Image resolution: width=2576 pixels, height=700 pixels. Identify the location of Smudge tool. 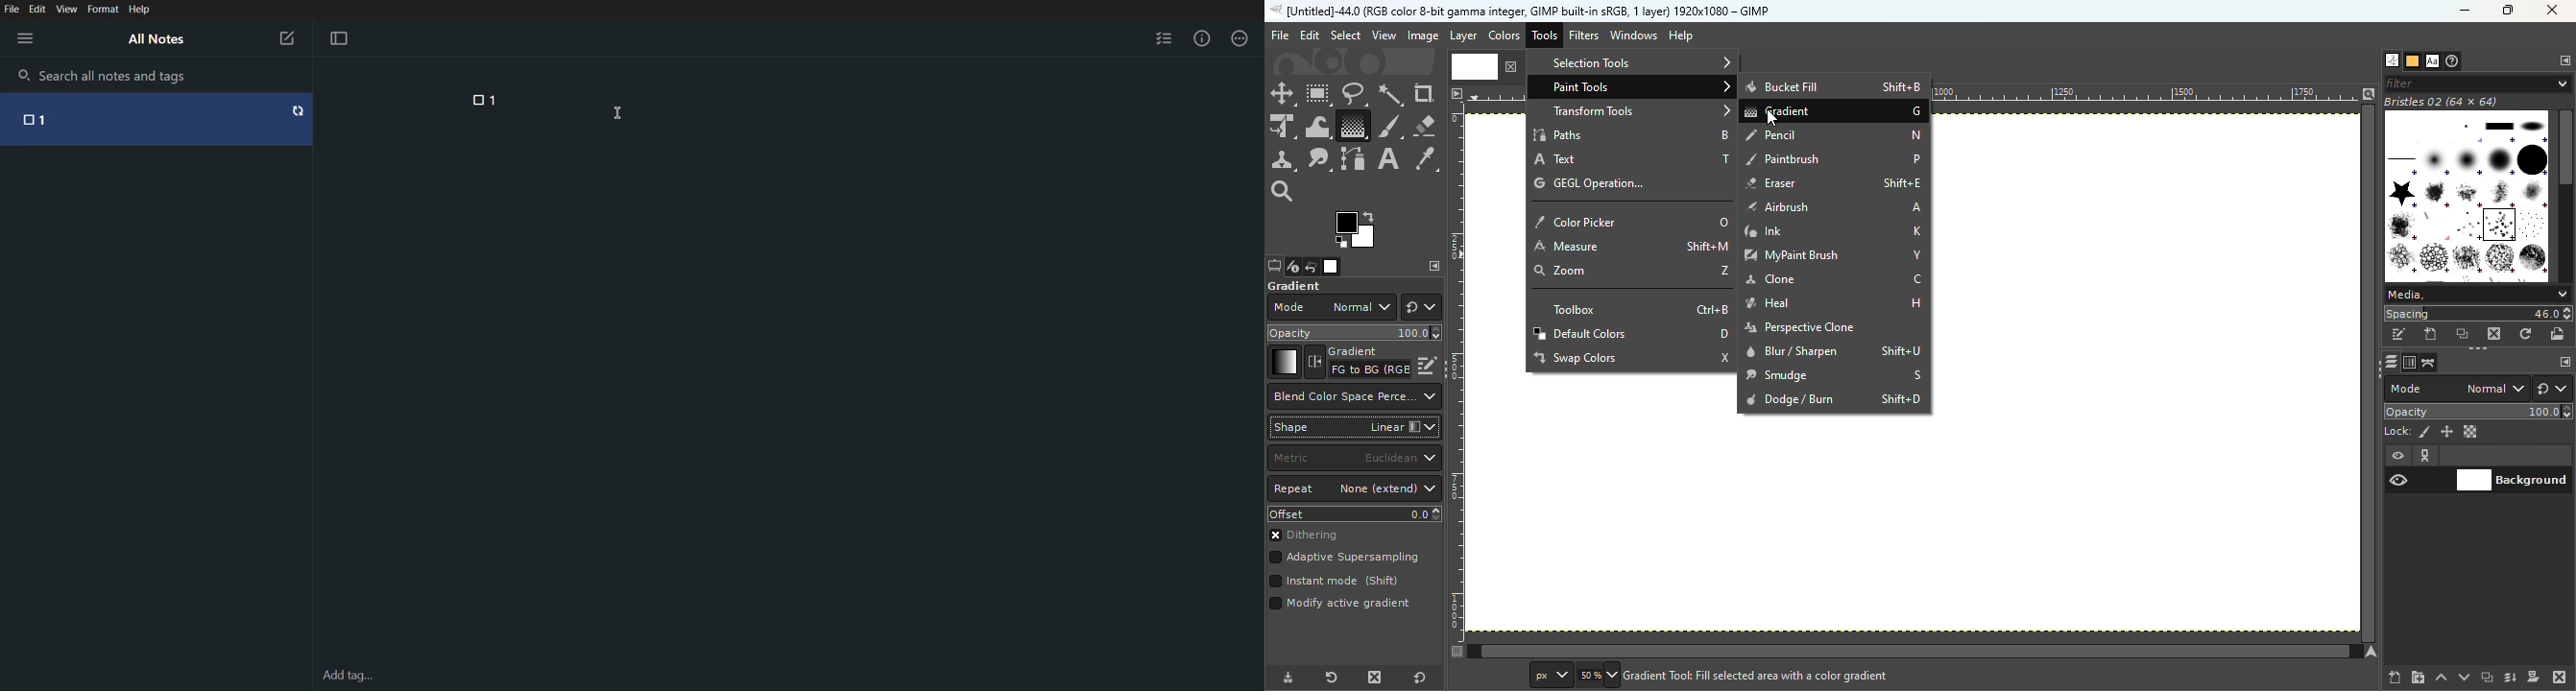
(1319, 159).